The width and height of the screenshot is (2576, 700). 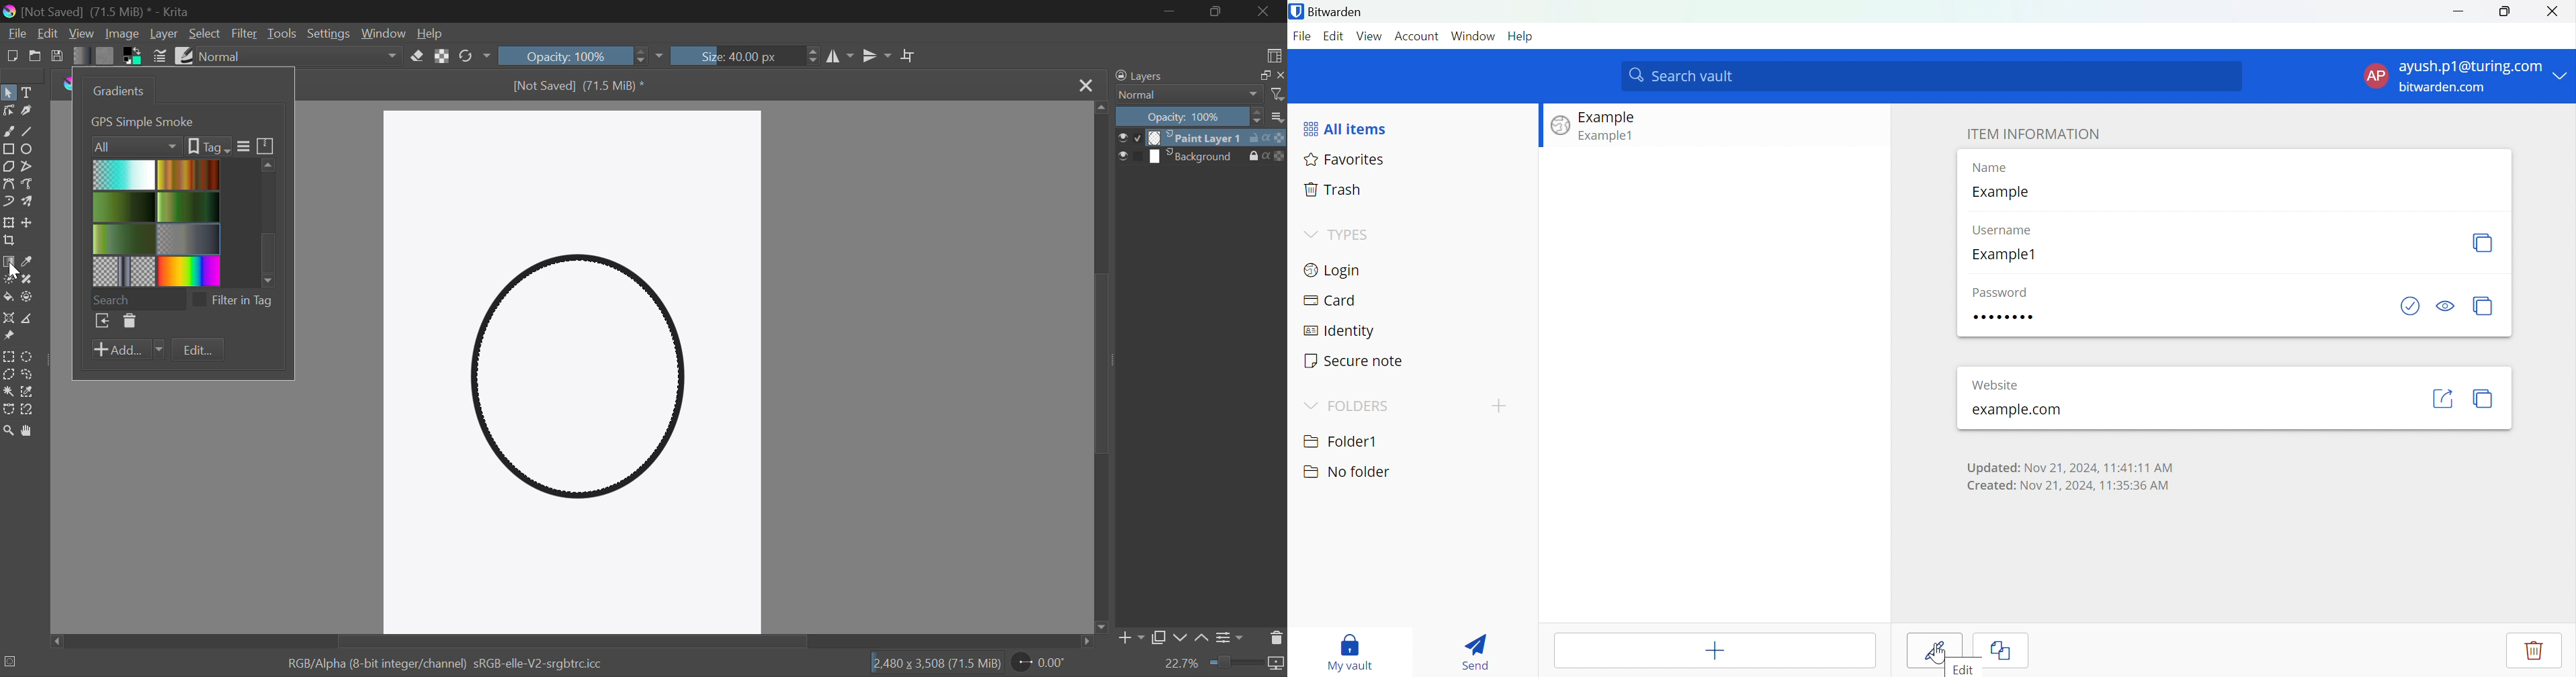 What do you see at coordinates (1267, 156) in the screenshot?
I see `actions` at bounding box center [1267, 156].